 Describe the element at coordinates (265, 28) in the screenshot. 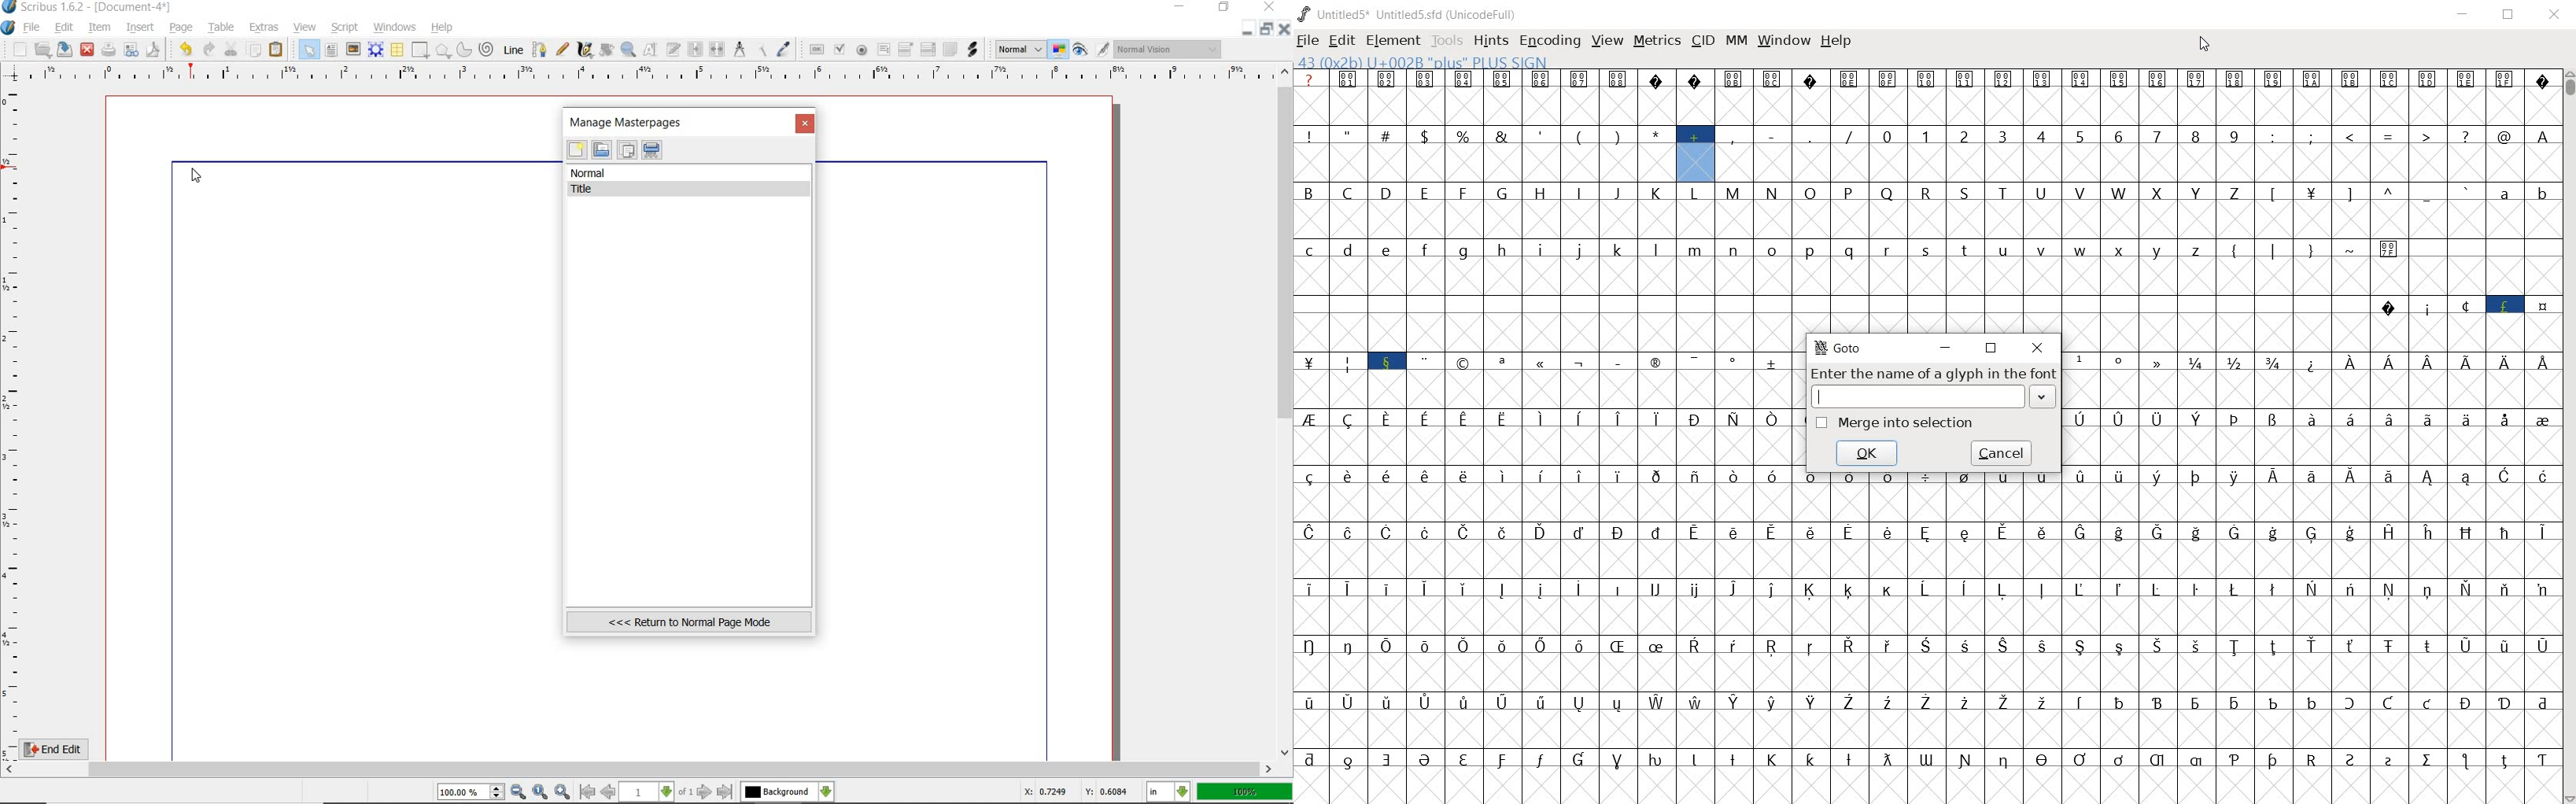

I see `extras` at that location.